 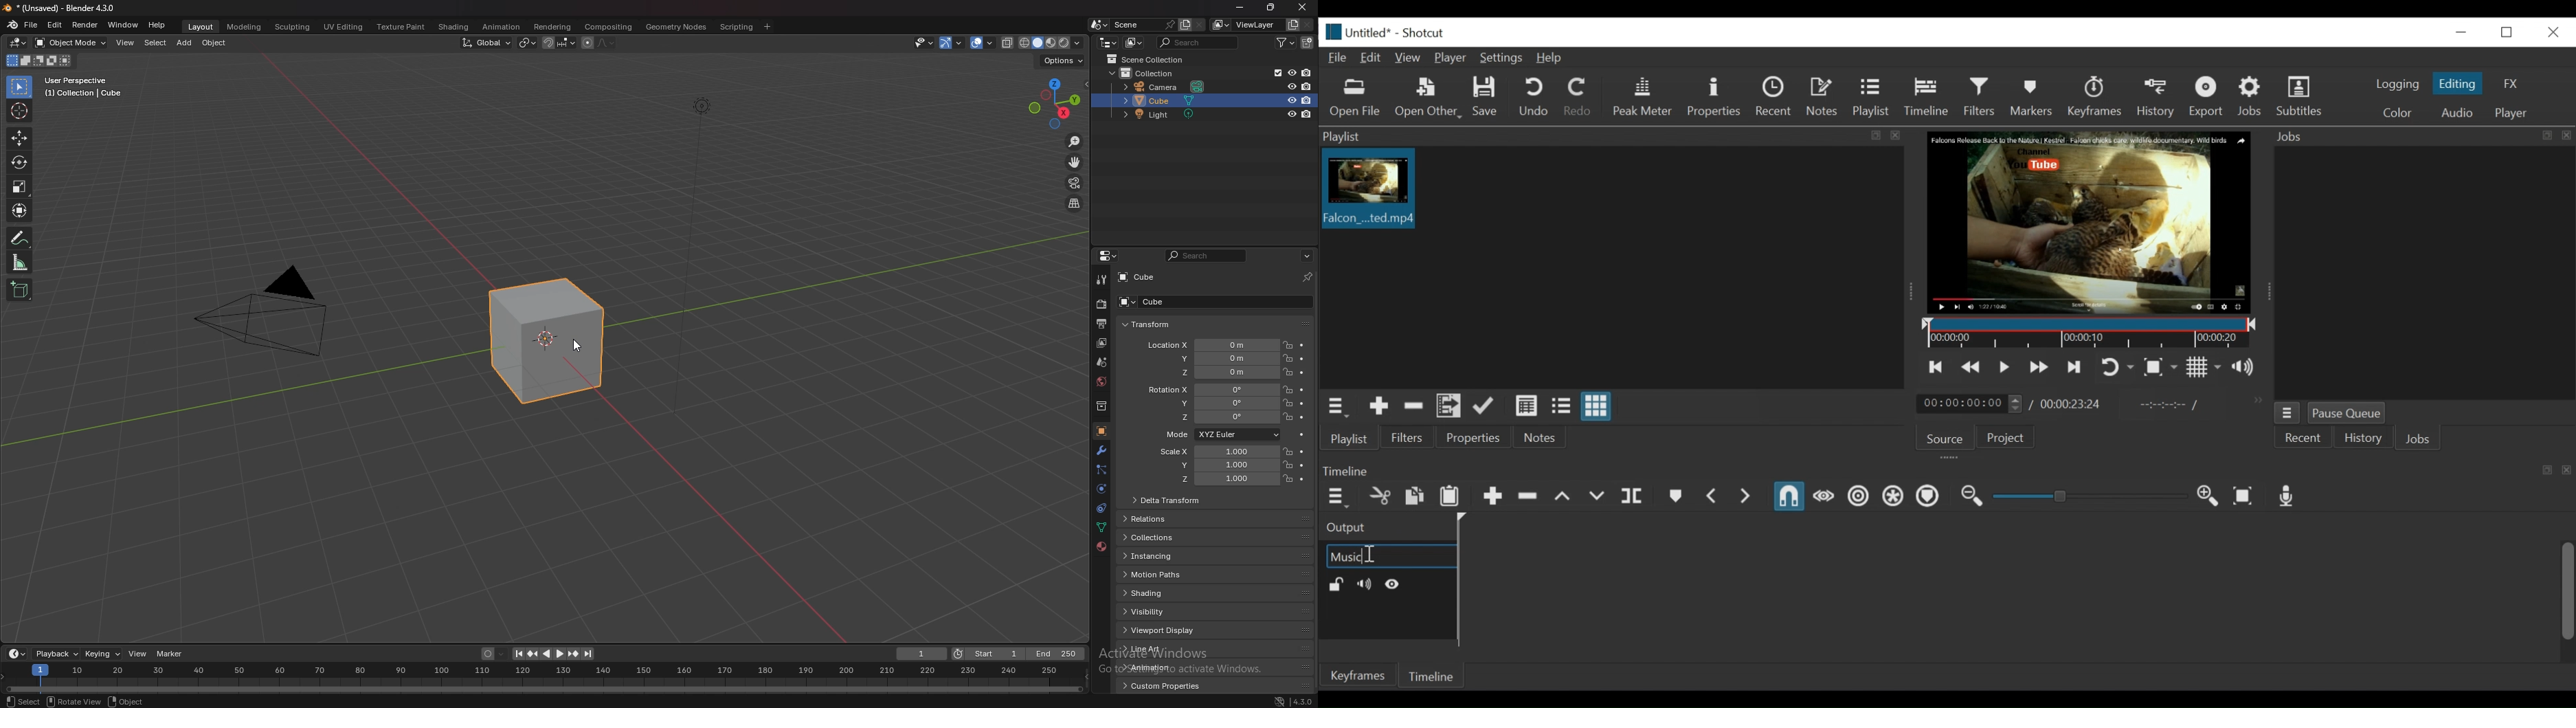 What do you see at coordinates (1598, 496) in the screenshot?
I see `Overwrite` at bounding box center [1598, 496].